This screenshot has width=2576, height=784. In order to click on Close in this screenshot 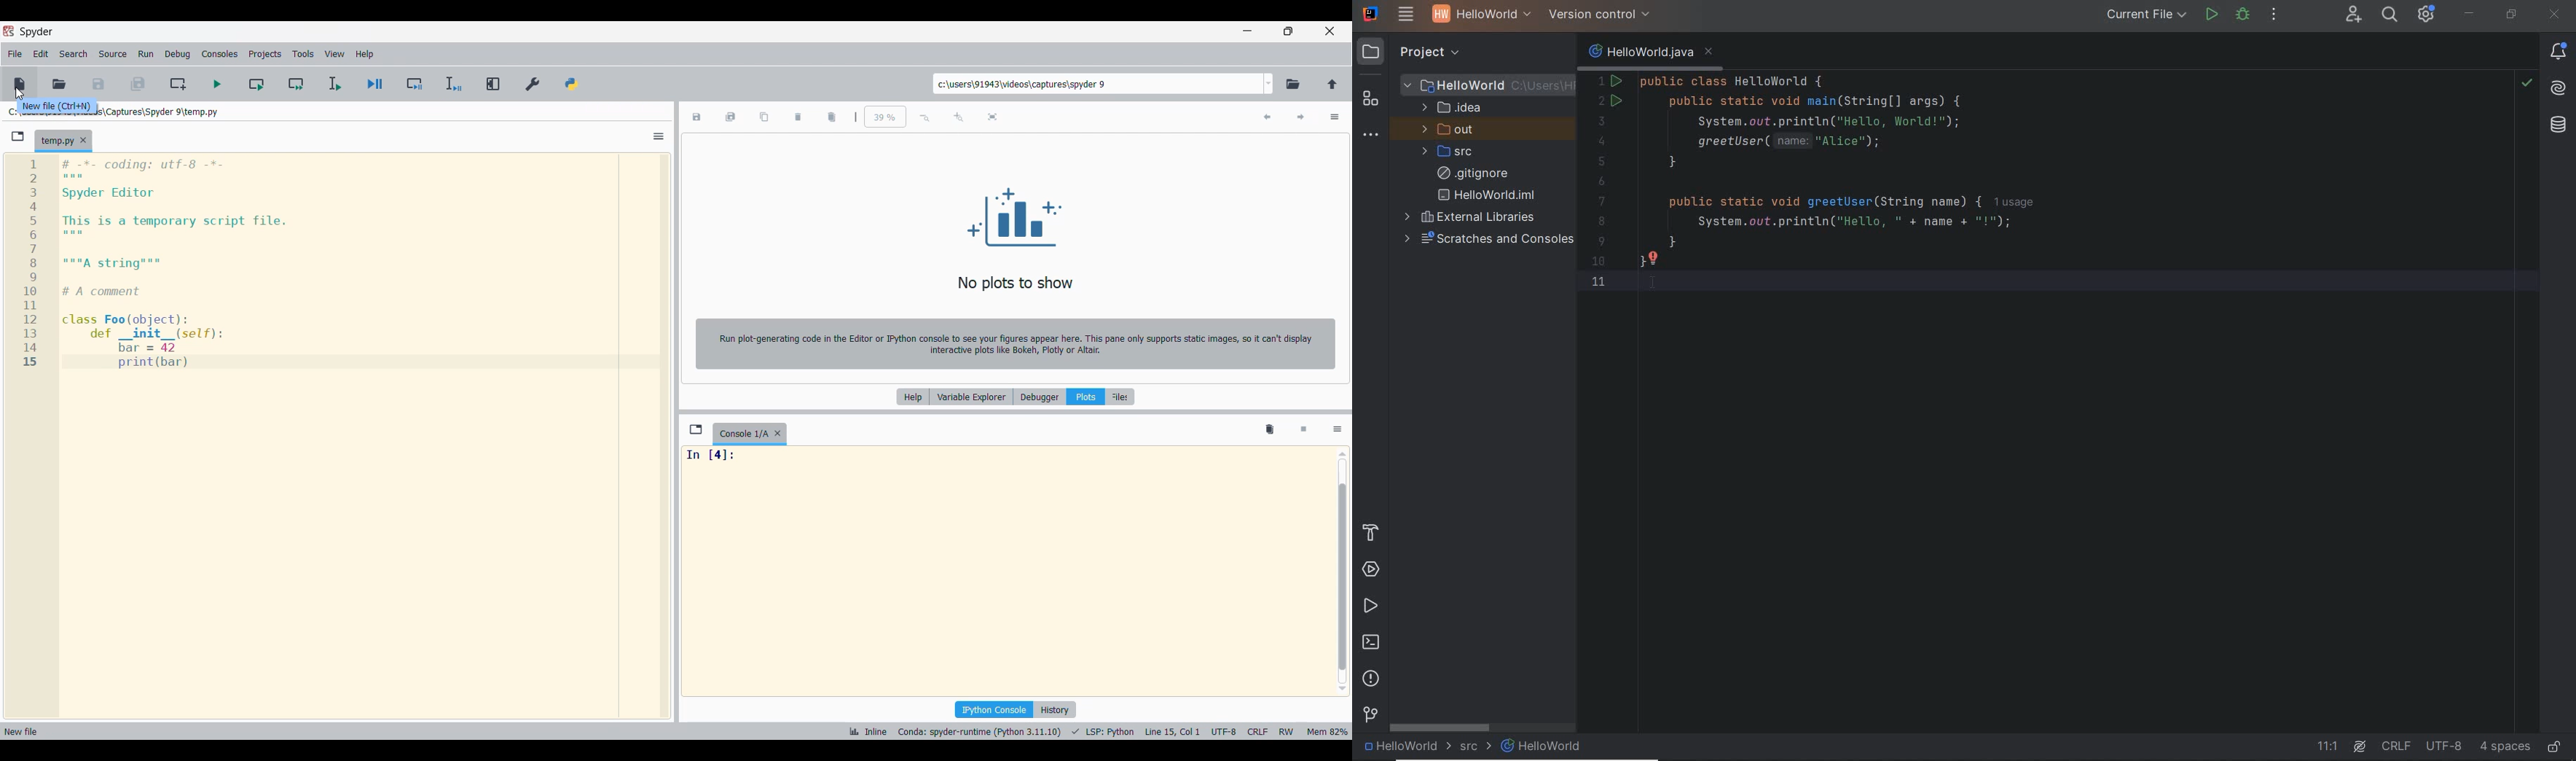, I will do `click(778, 433)`.